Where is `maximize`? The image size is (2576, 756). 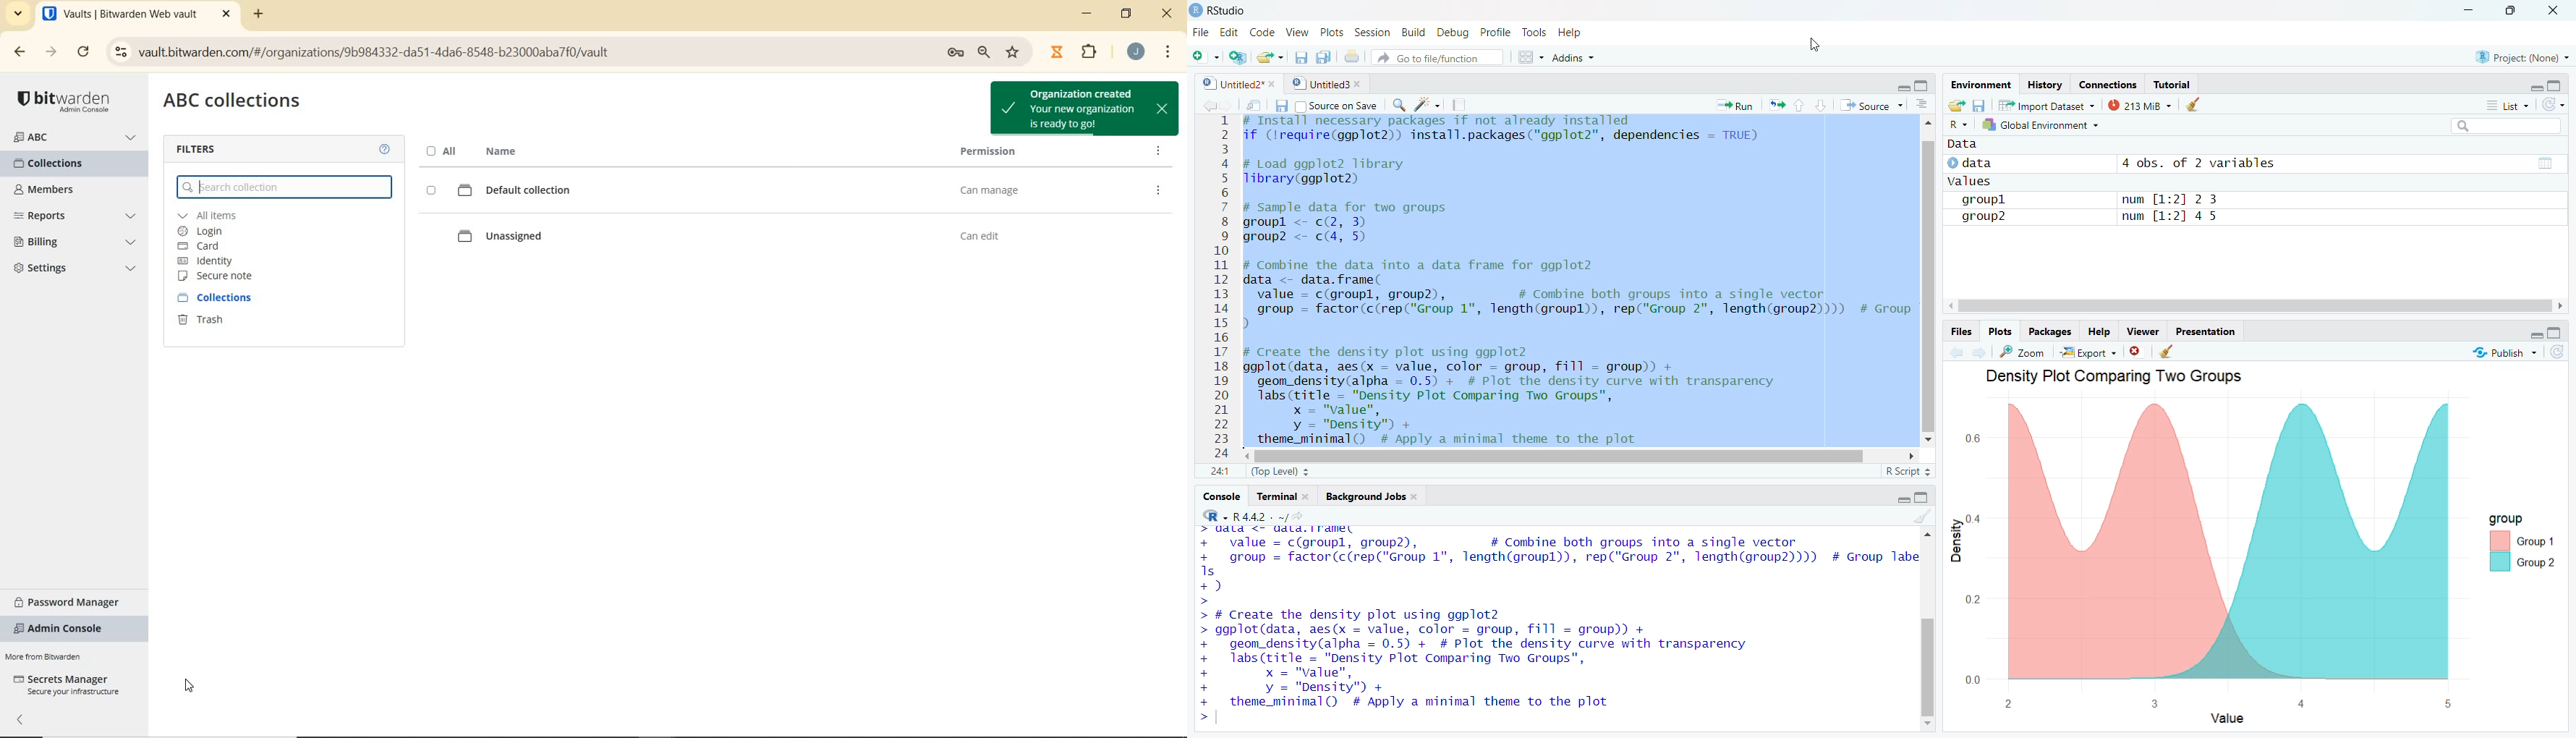 maximize is located at coordinates (2558, 331).